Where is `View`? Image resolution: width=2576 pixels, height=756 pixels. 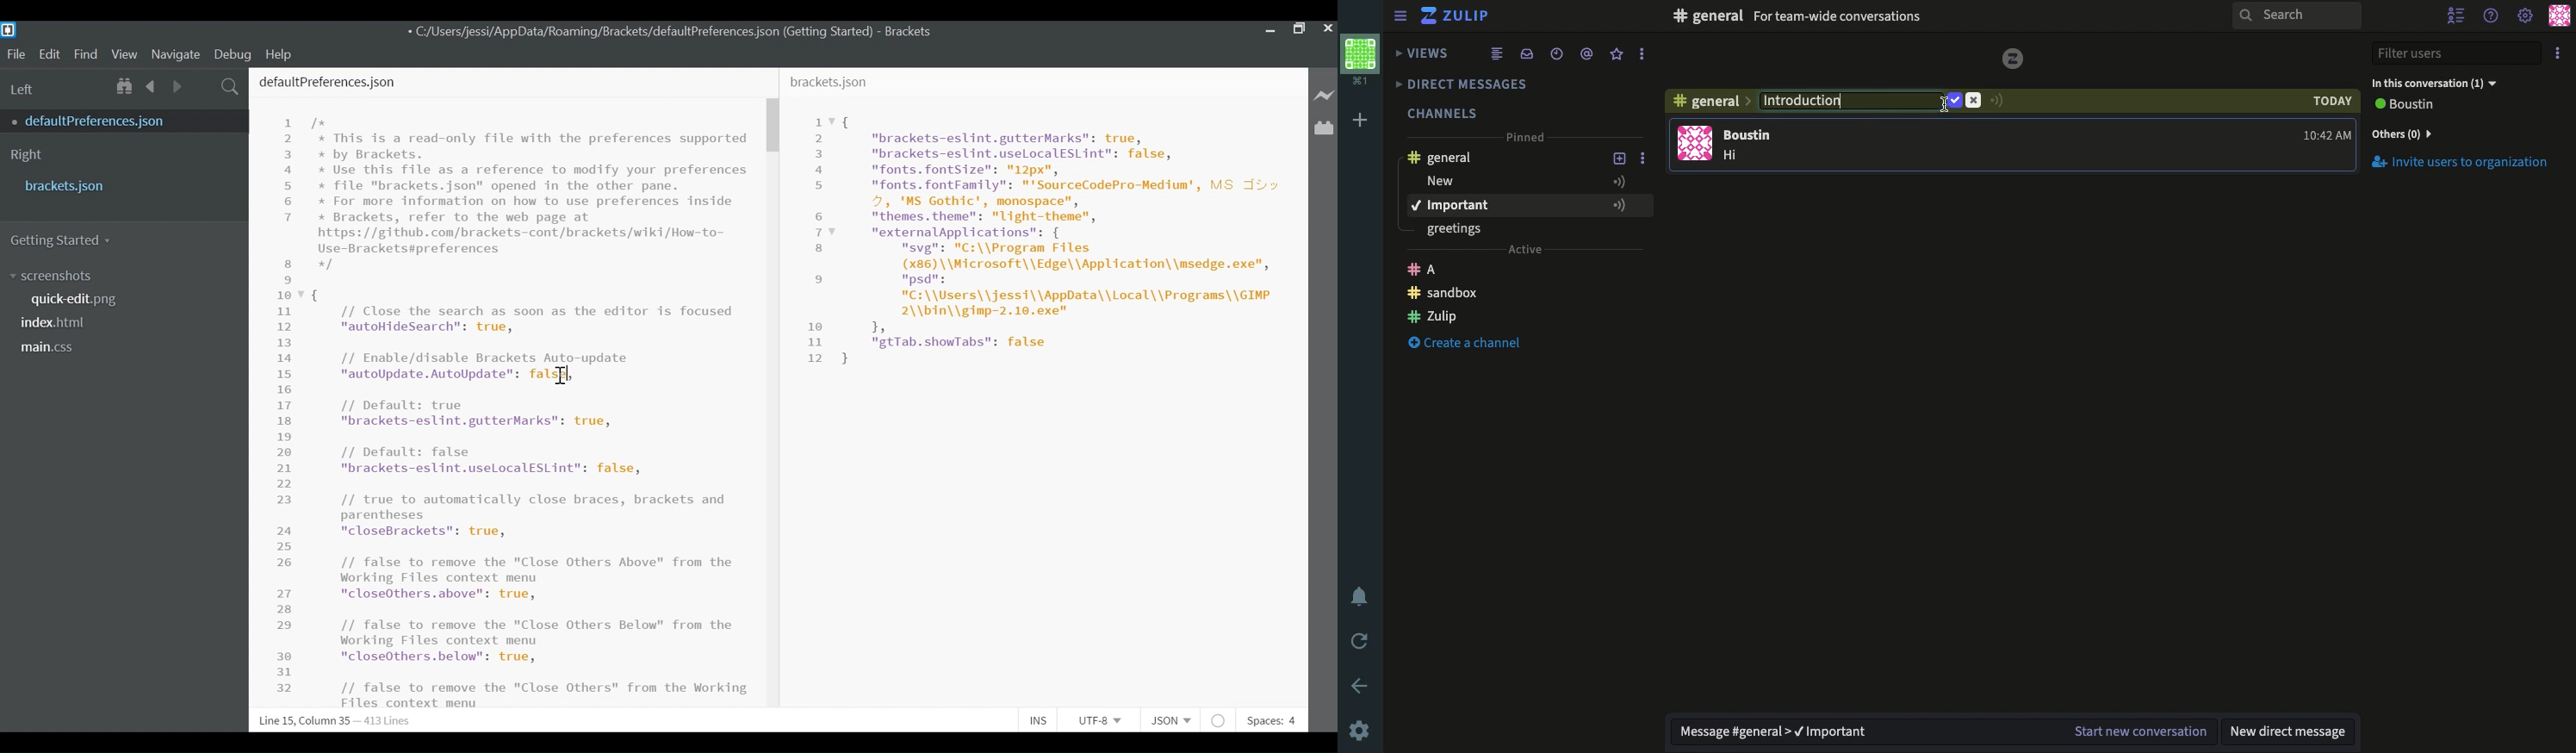
View is located at coordinates (125, 54).